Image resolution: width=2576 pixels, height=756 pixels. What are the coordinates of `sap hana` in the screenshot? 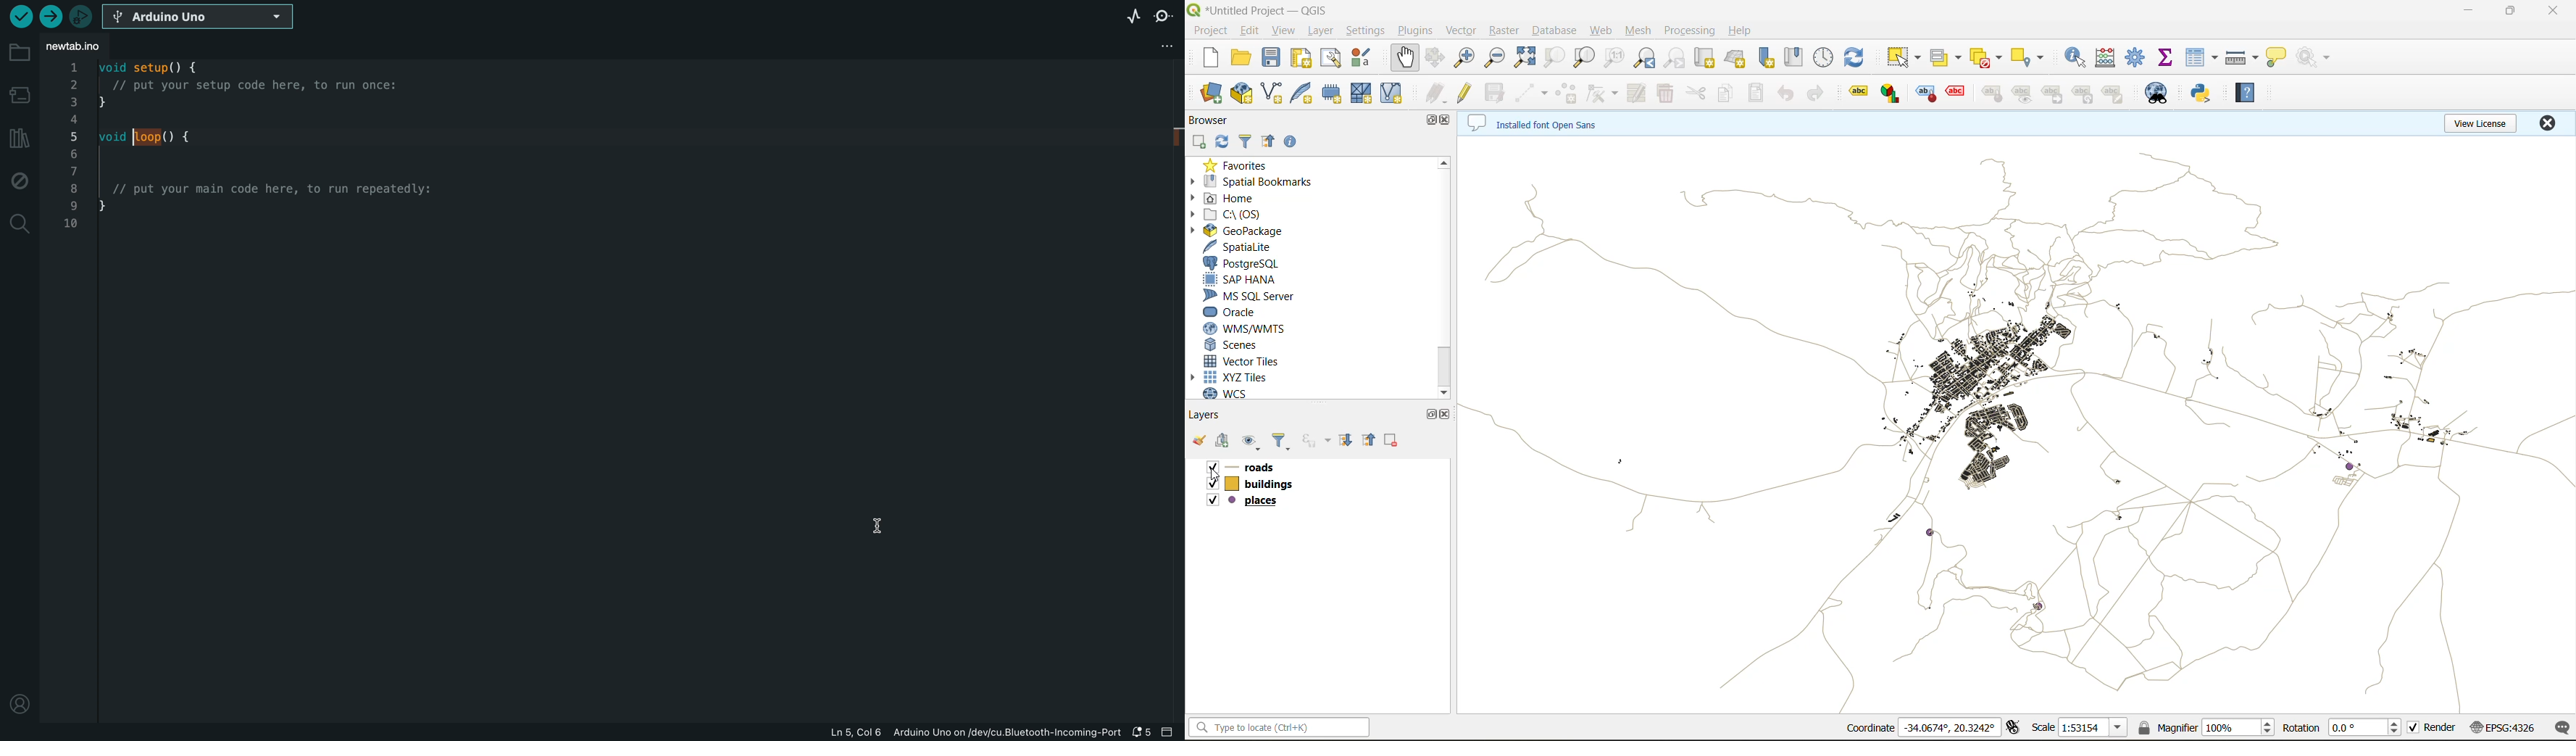 It's located at (1254, 281).